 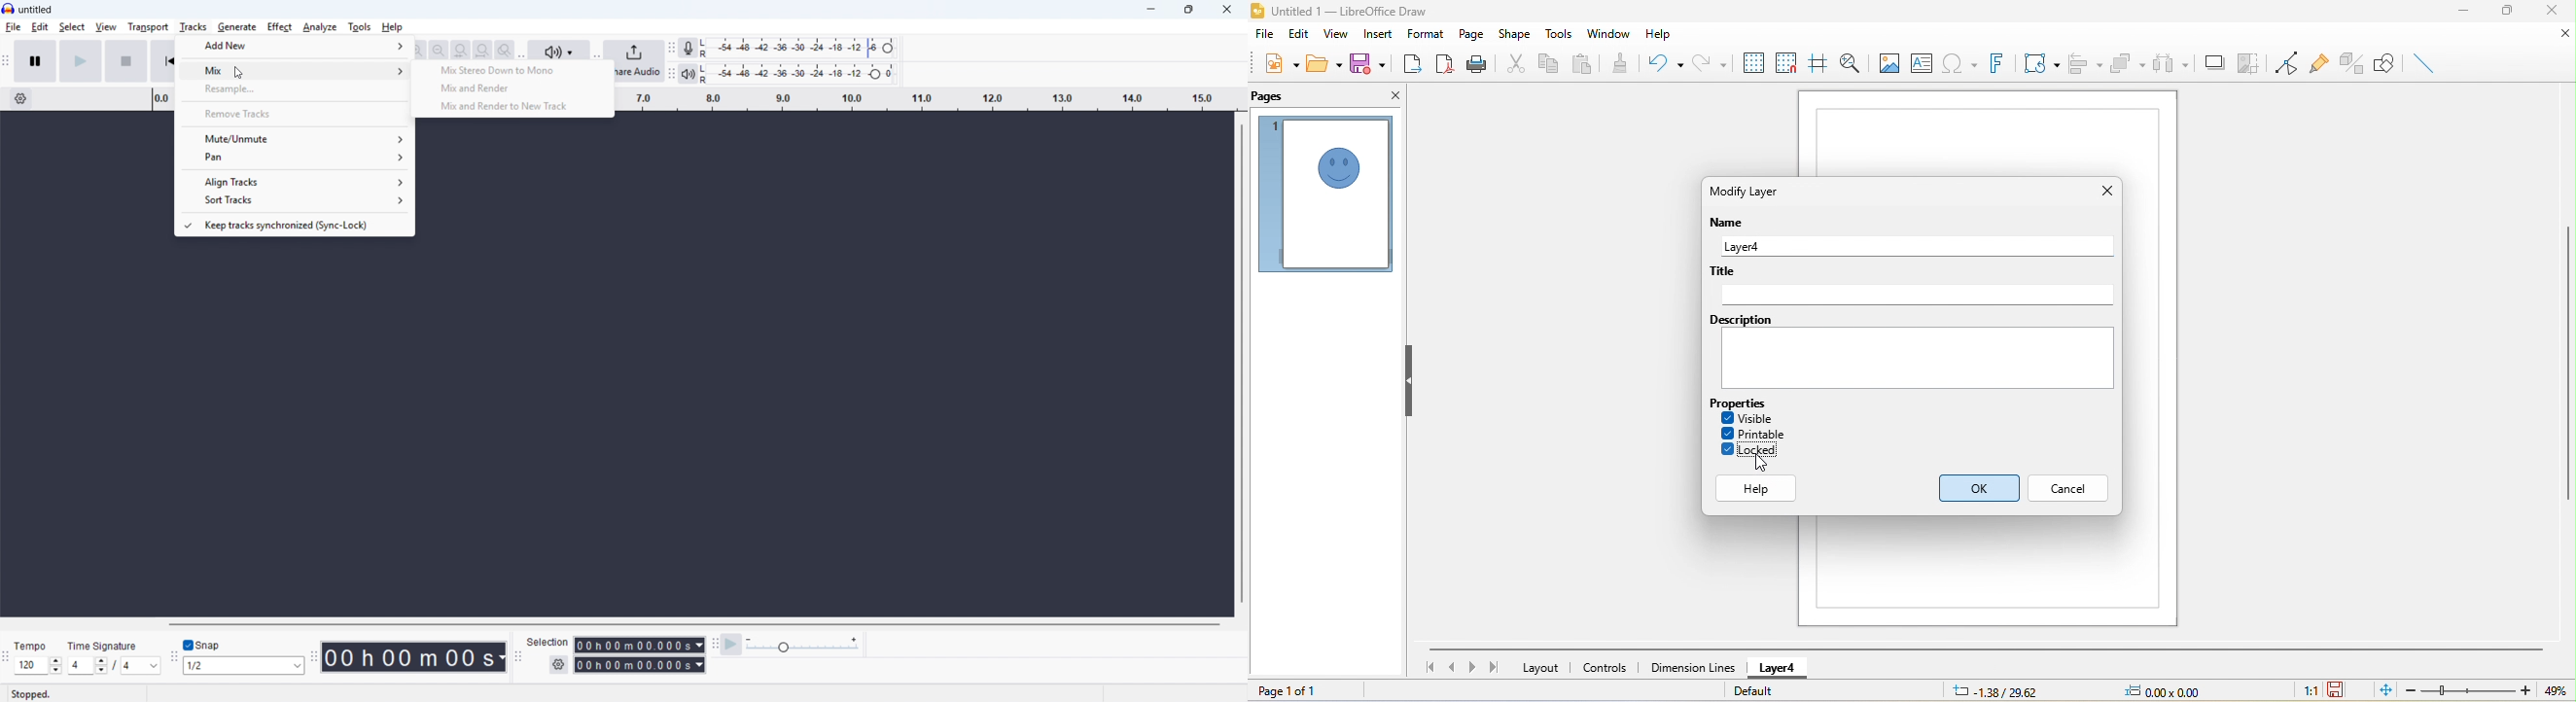 I want to click on export, so click(x=1410, y=61).